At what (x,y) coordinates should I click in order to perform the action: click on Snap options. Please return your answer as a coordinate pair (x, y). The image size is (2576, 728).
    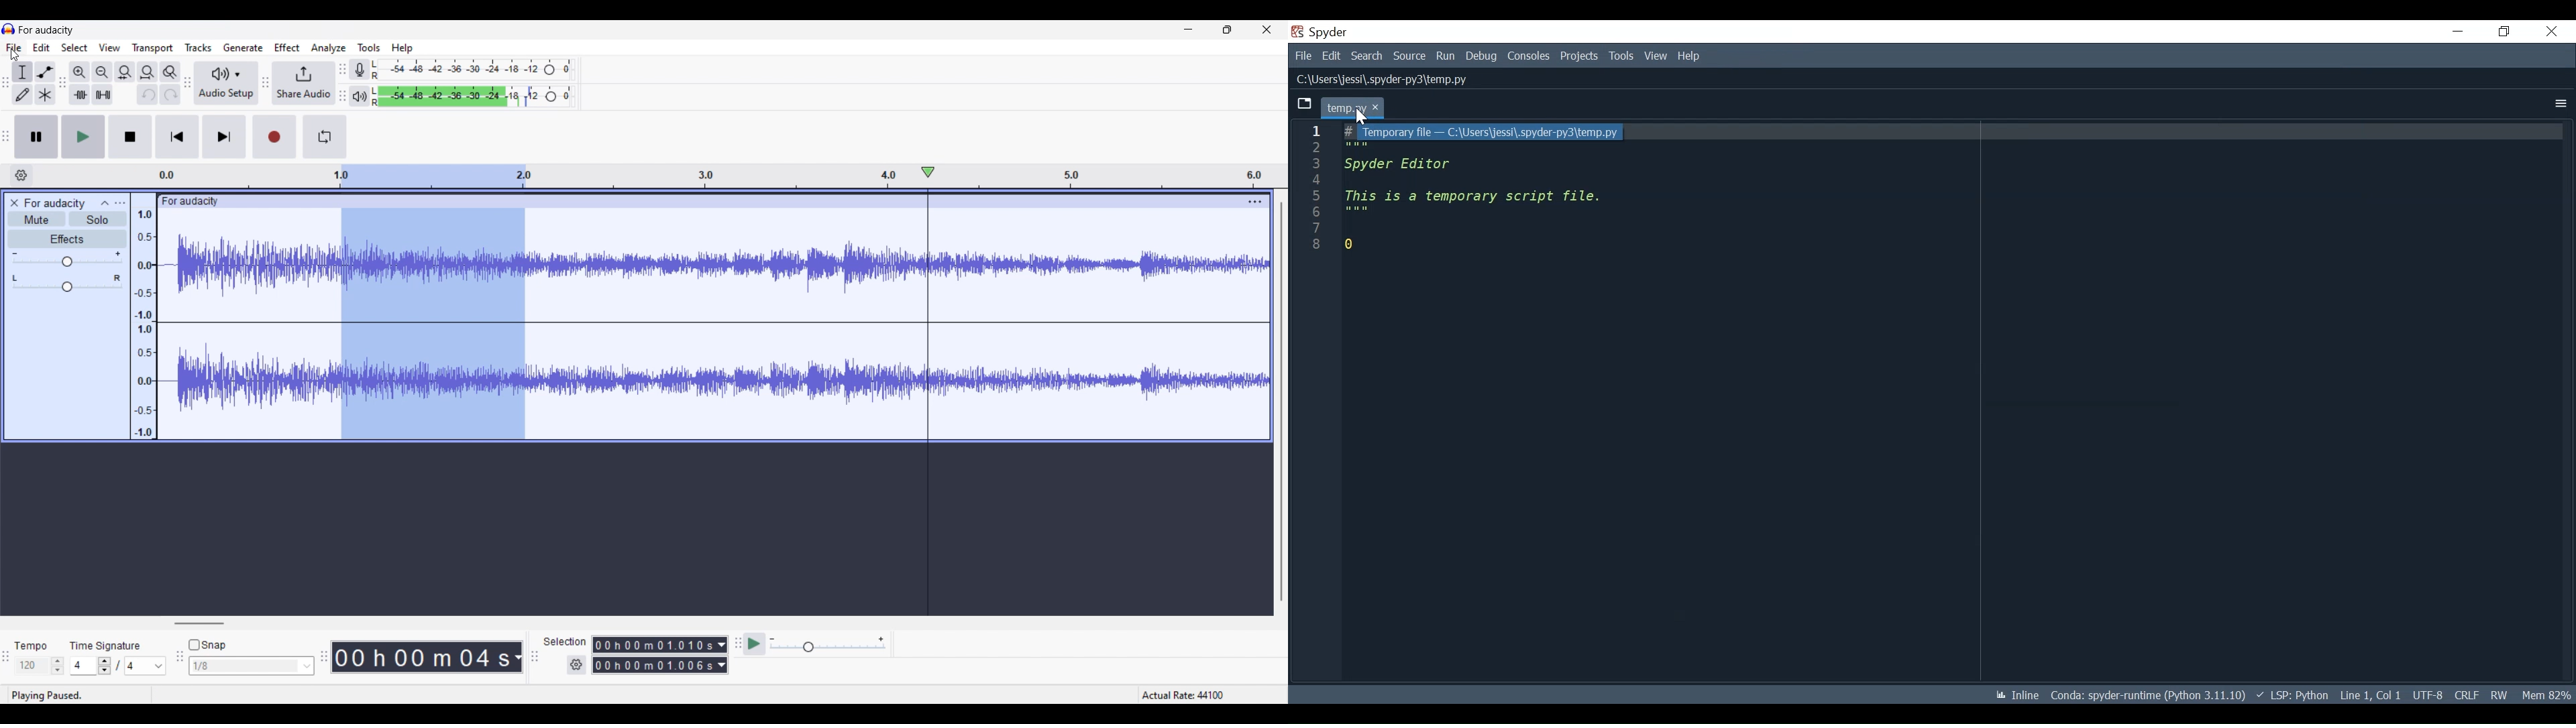
    Looking at the image, I should click on (252, 666).